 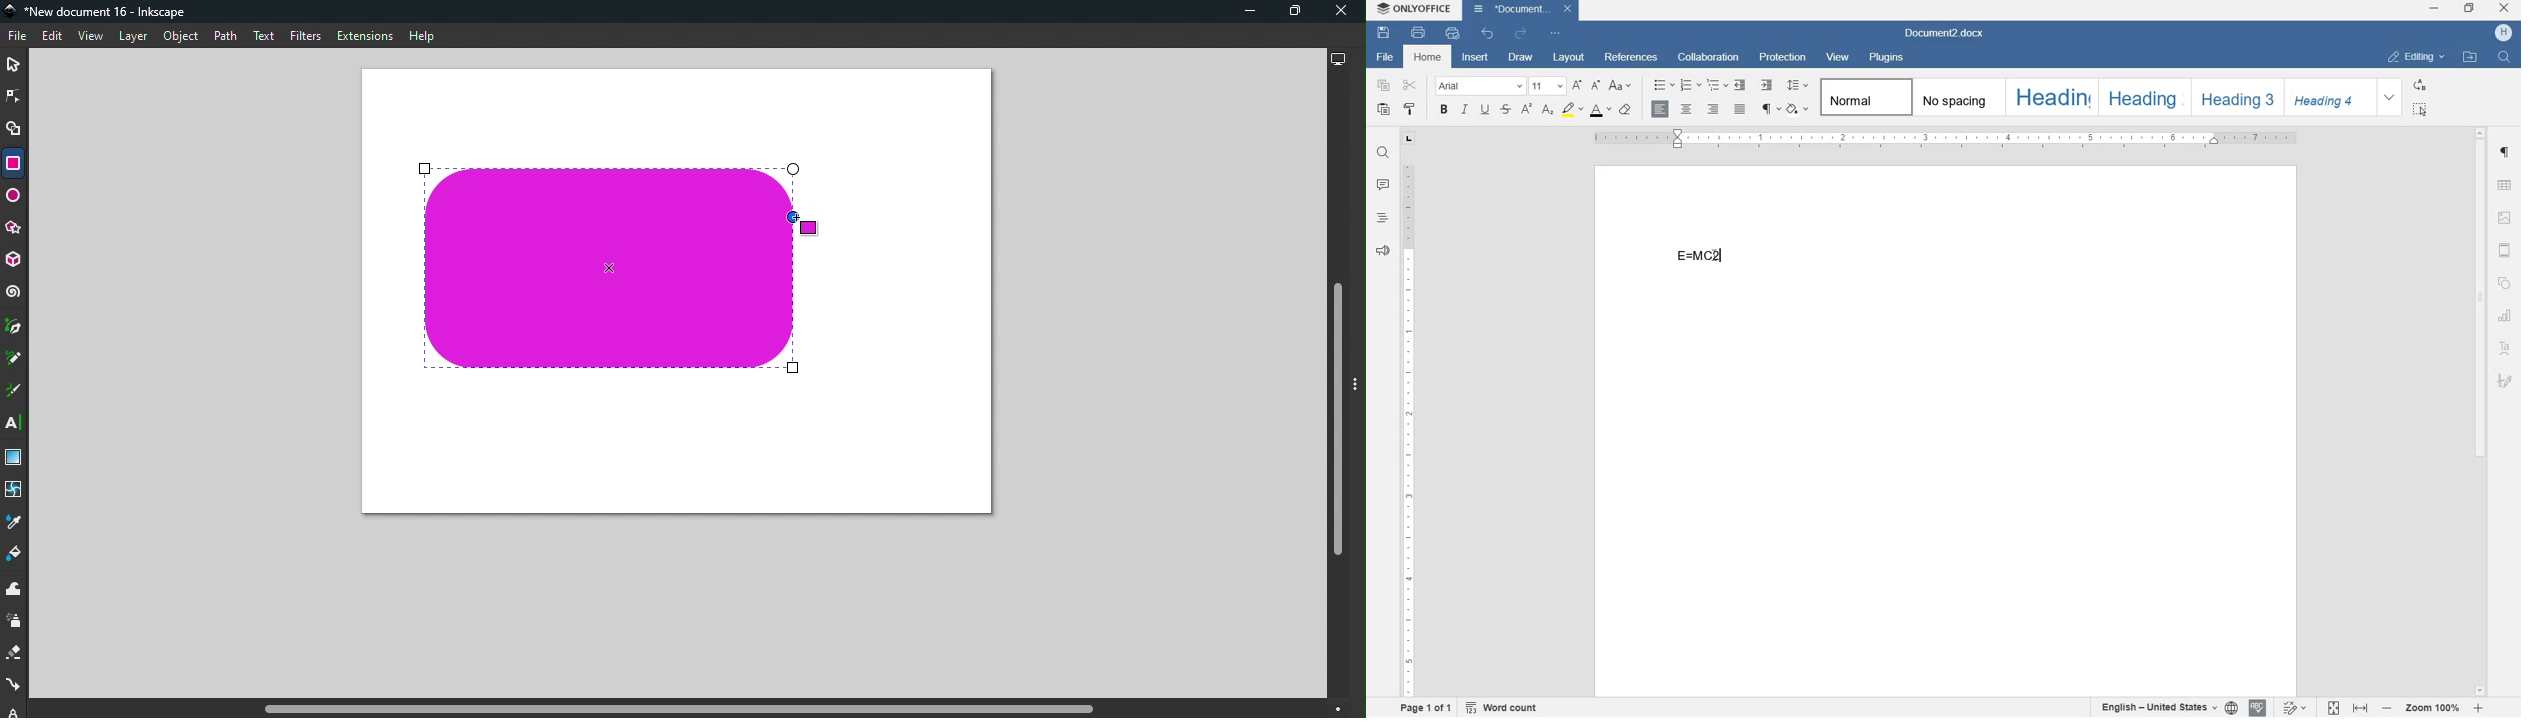 What do you see at coordinates (422, 36) in the screenshot?
I see `Help` at bounding box center [422, 36].